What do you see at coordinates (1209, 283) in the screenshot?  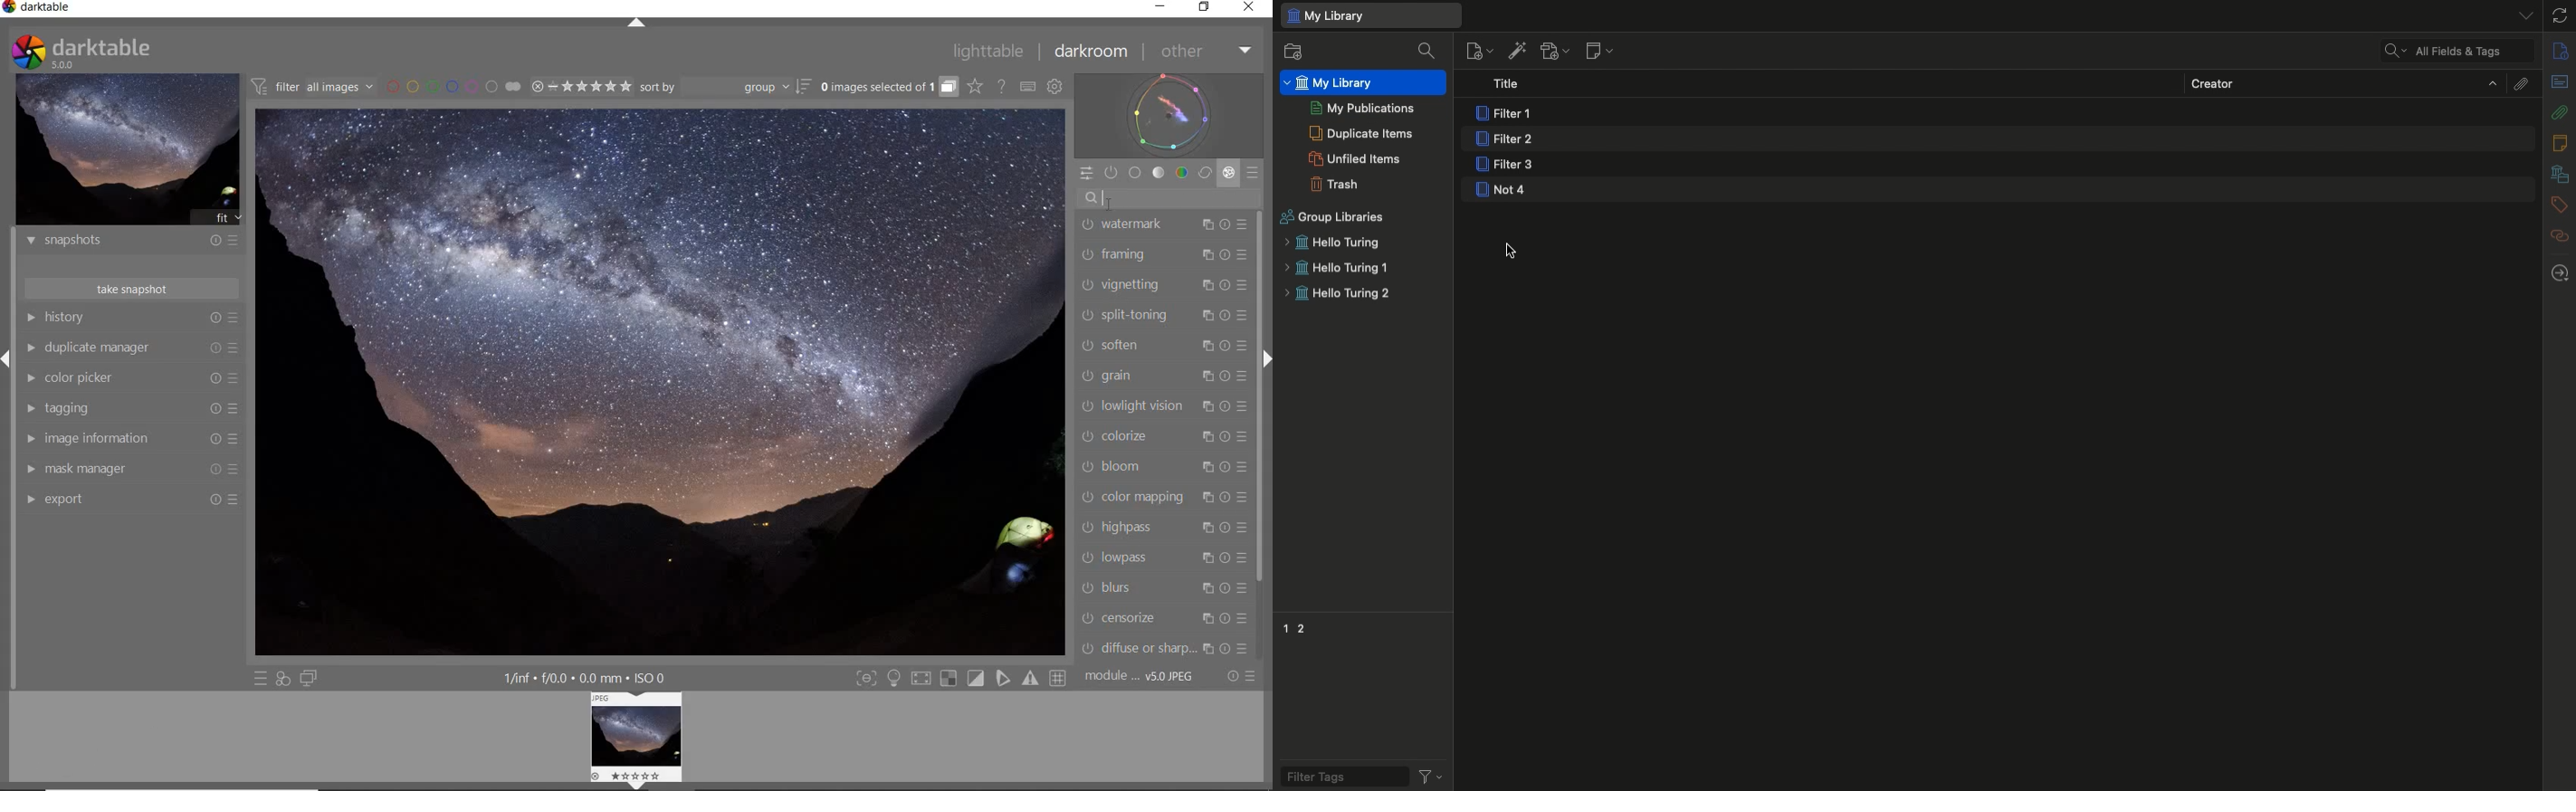 I see `multiple instance actions` at bounding box center [1209, 283].